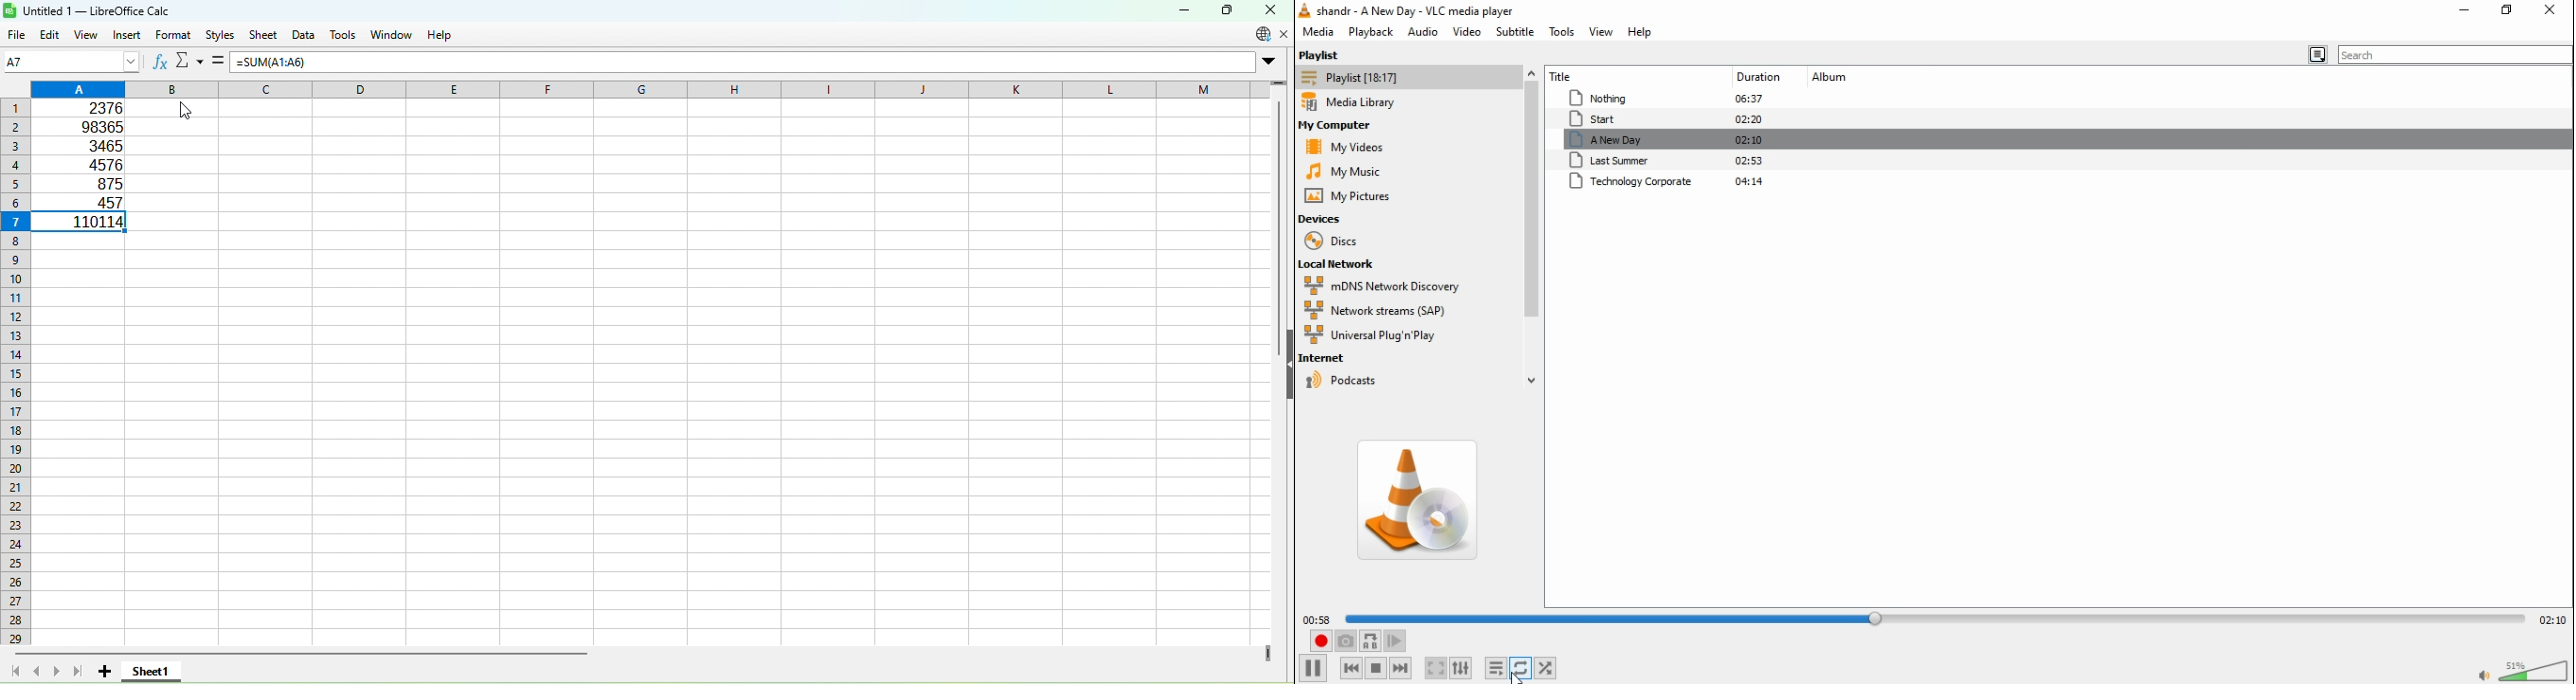  I want to click on my pictures, so click(1343, 171).